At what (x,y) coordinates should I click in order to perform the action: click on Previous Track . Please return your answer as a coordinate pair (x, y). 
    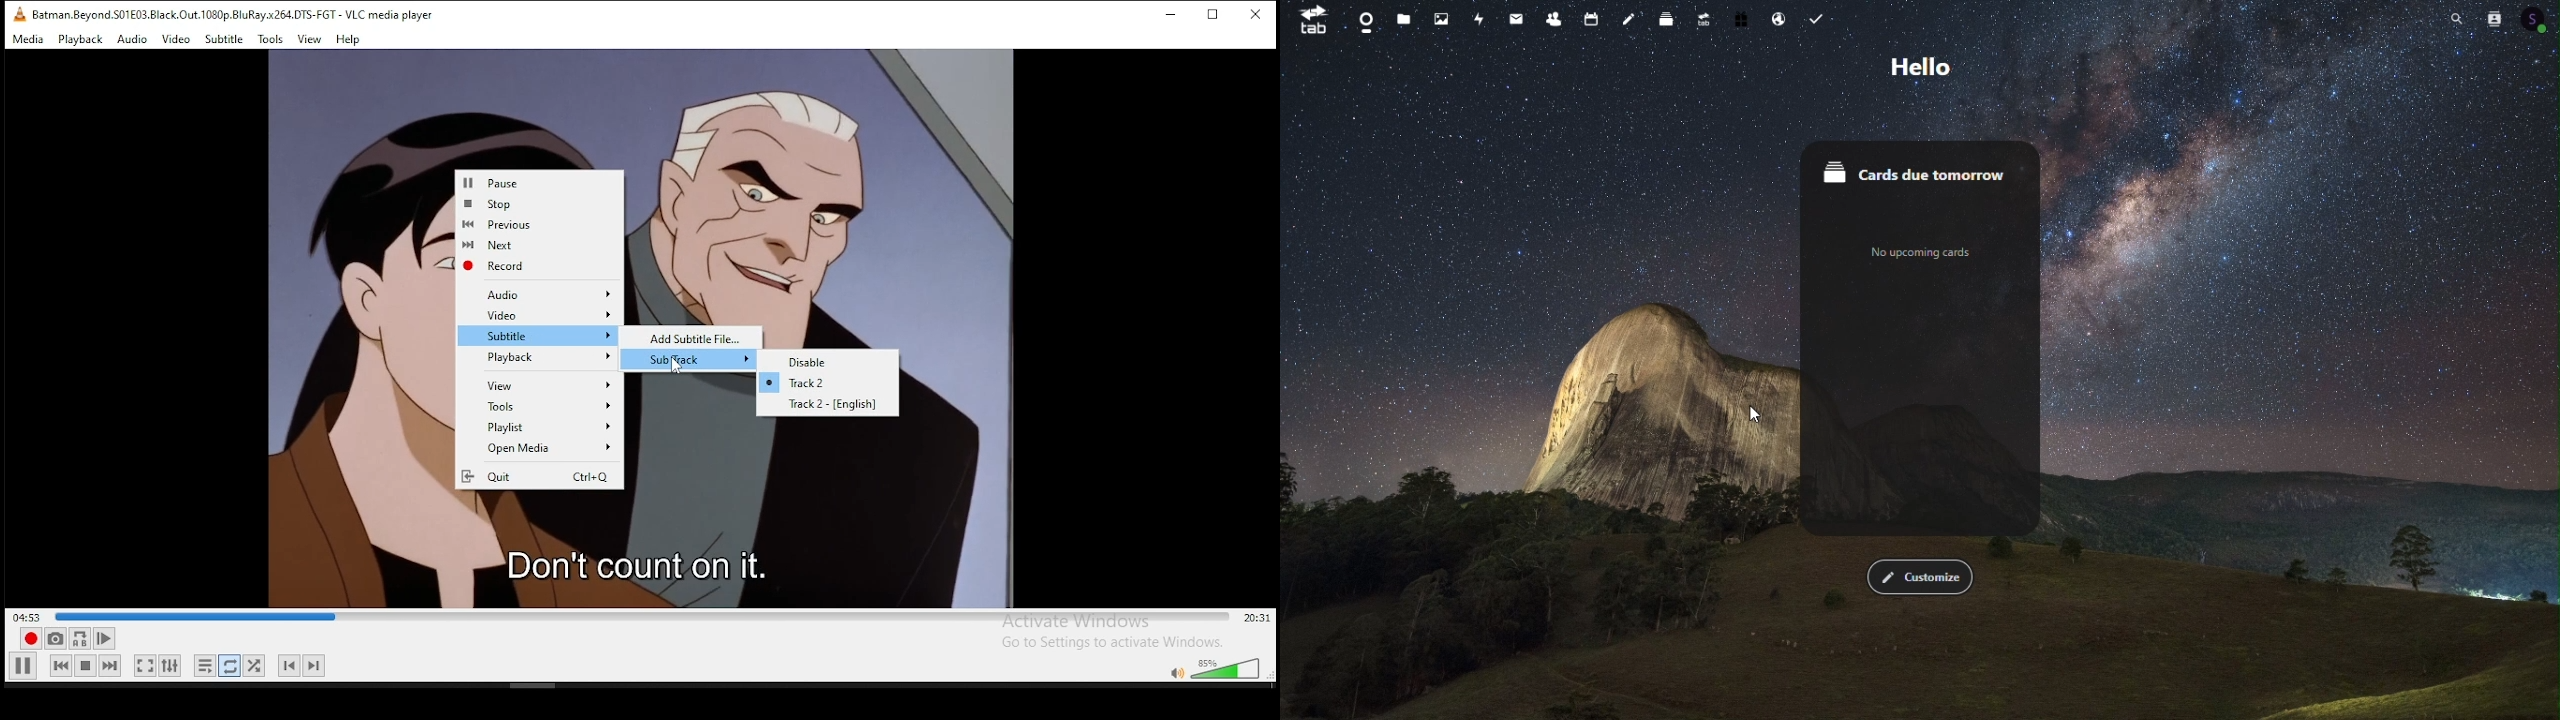
    Looking at the image, I should click on (288, 665).